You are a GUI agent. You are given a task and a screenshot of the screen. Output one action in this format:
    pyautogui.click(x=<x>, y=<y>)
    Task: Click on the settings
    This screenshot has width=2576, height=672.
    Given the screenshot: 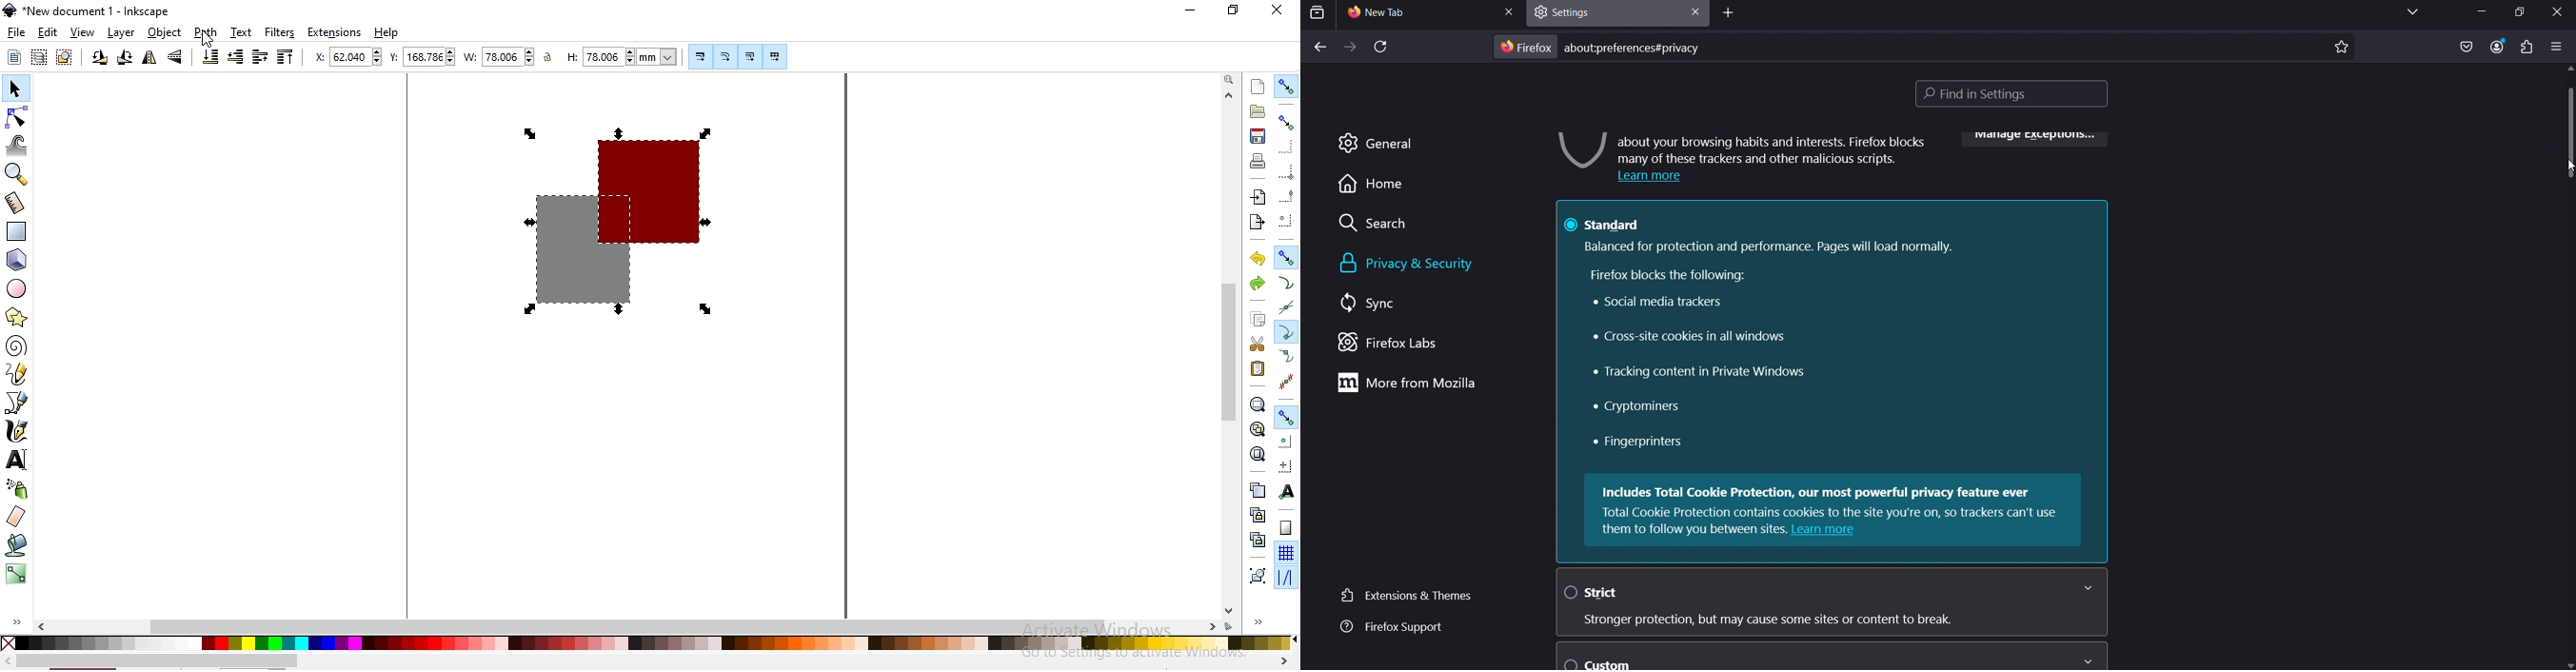 What is the action you would take?
    pyautogui.click(x=1572, y=11)
    